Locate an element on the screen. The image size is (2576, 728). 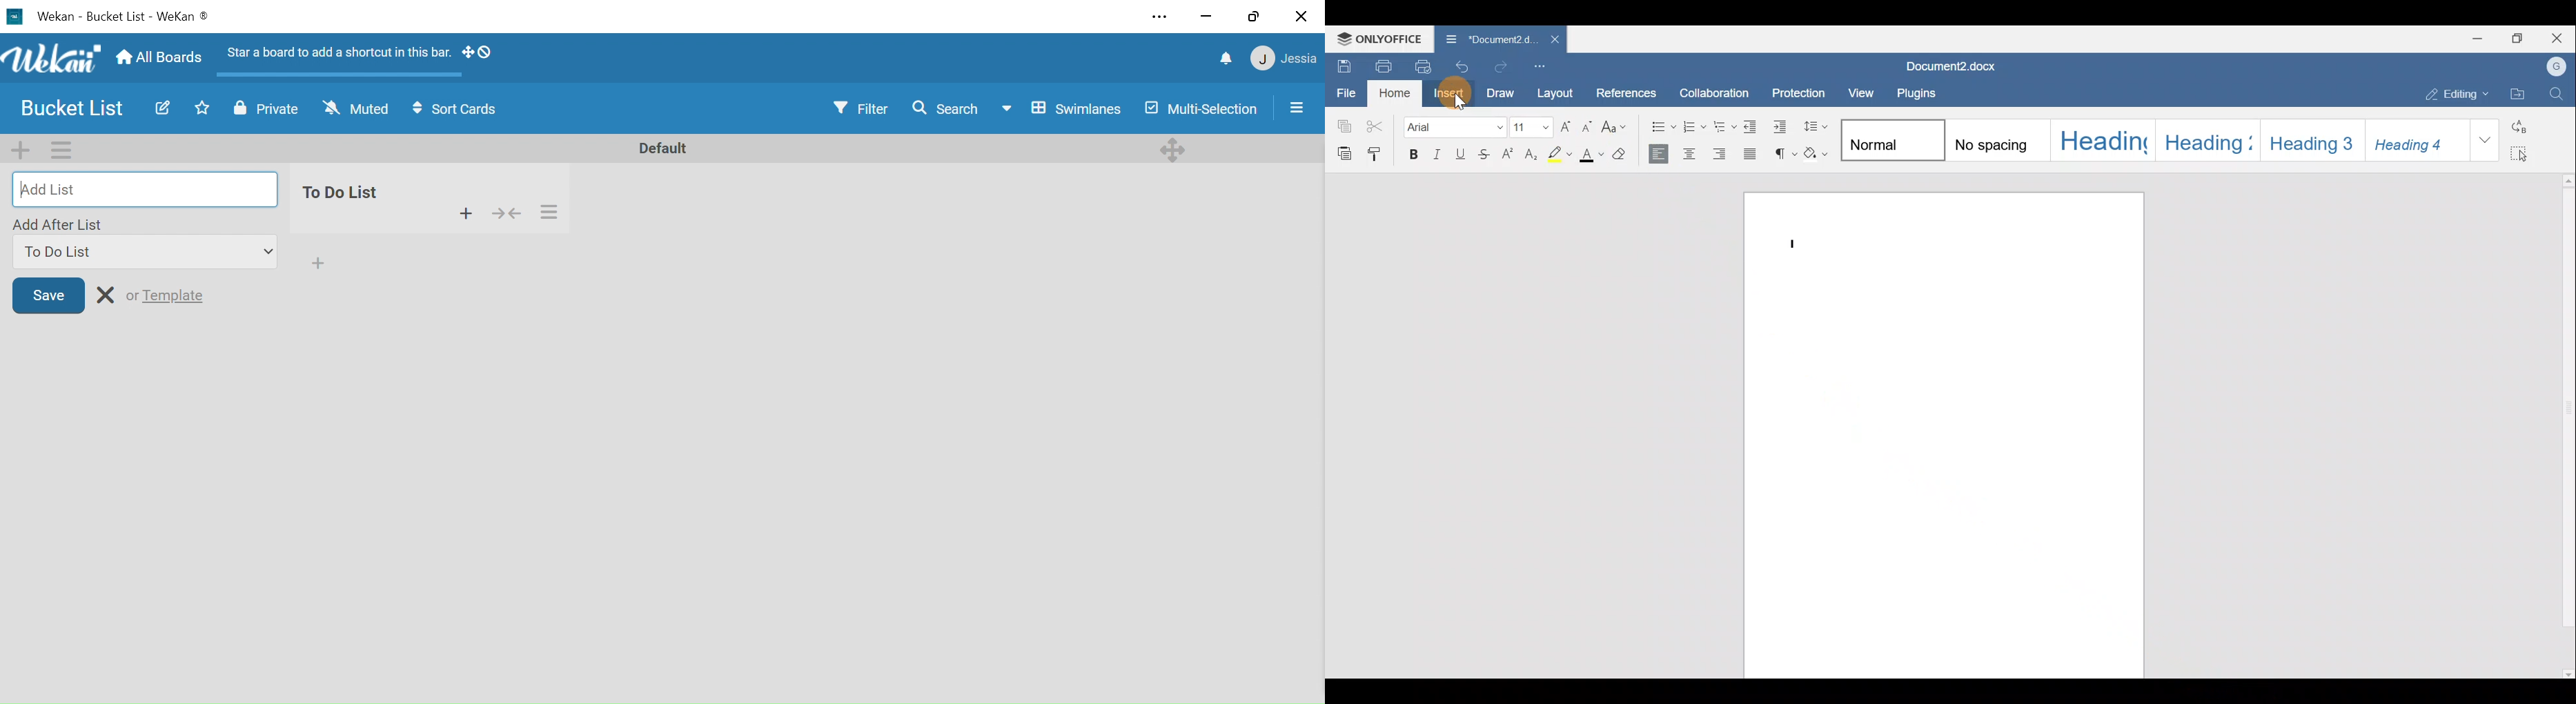
Font name is located at coordinates (1457, 125).